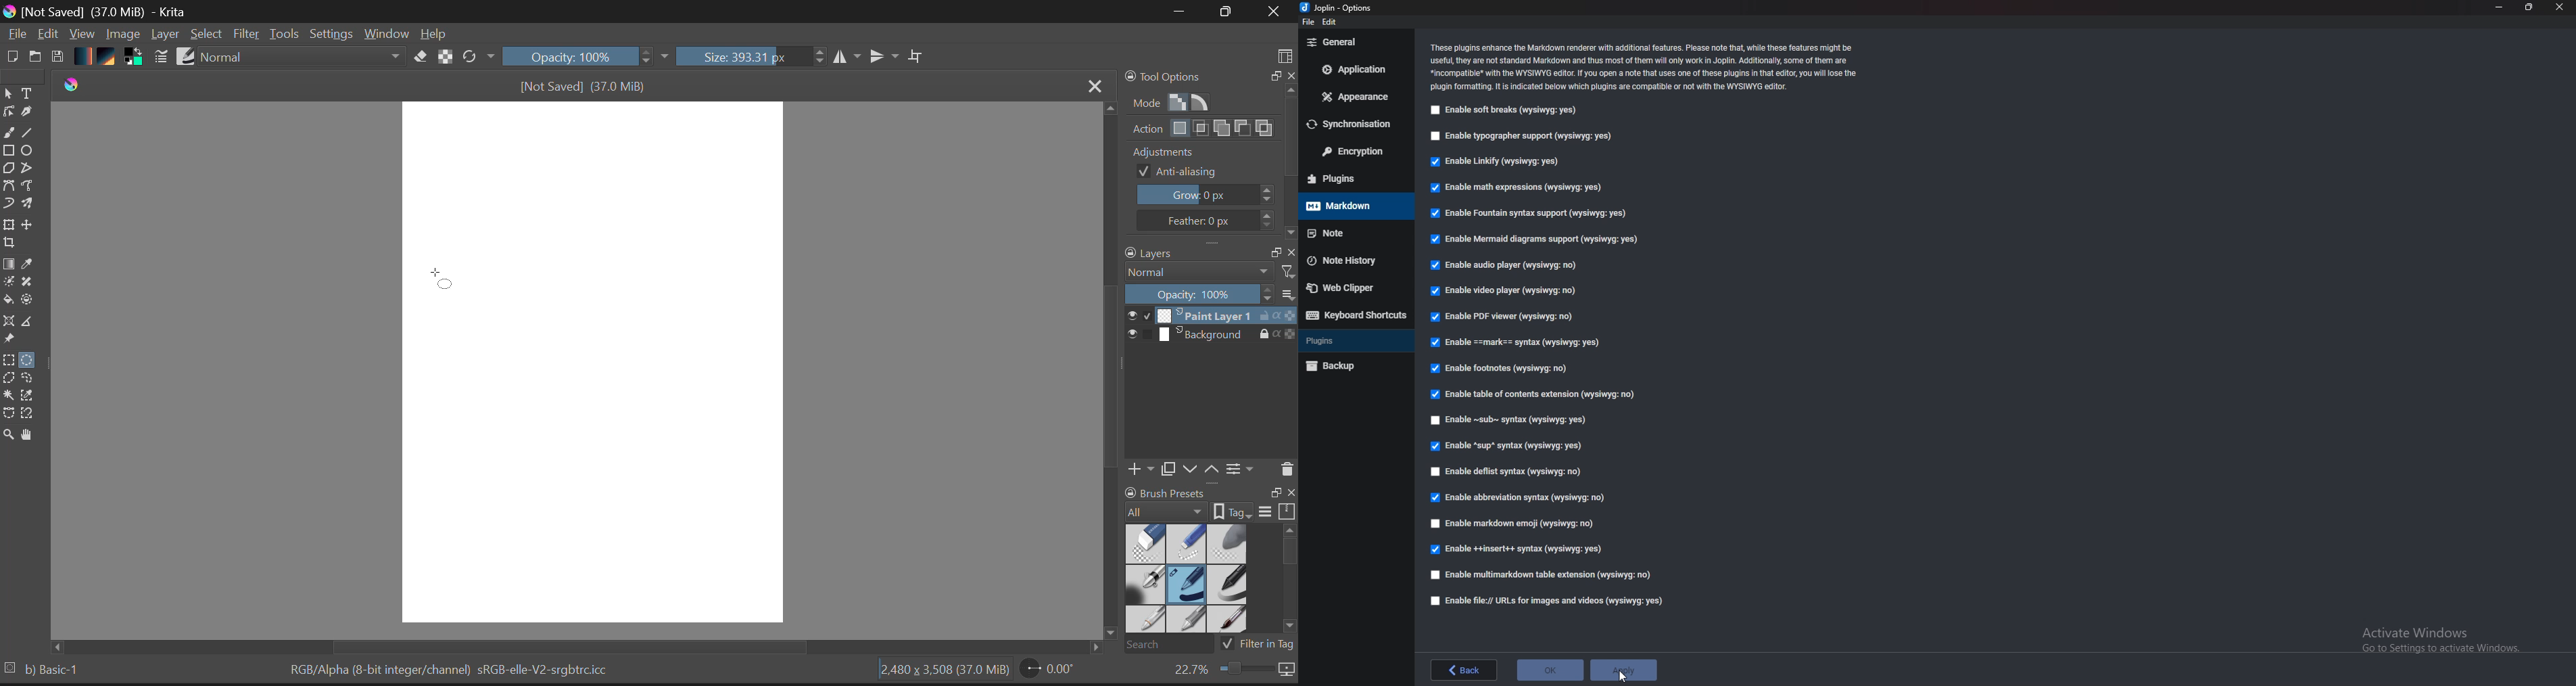 This screenshot has height=700, width=2576. What do you see at coordinates (84, 57) in the screenshot?
I see `Gradient` at bounding box center [84, 57].